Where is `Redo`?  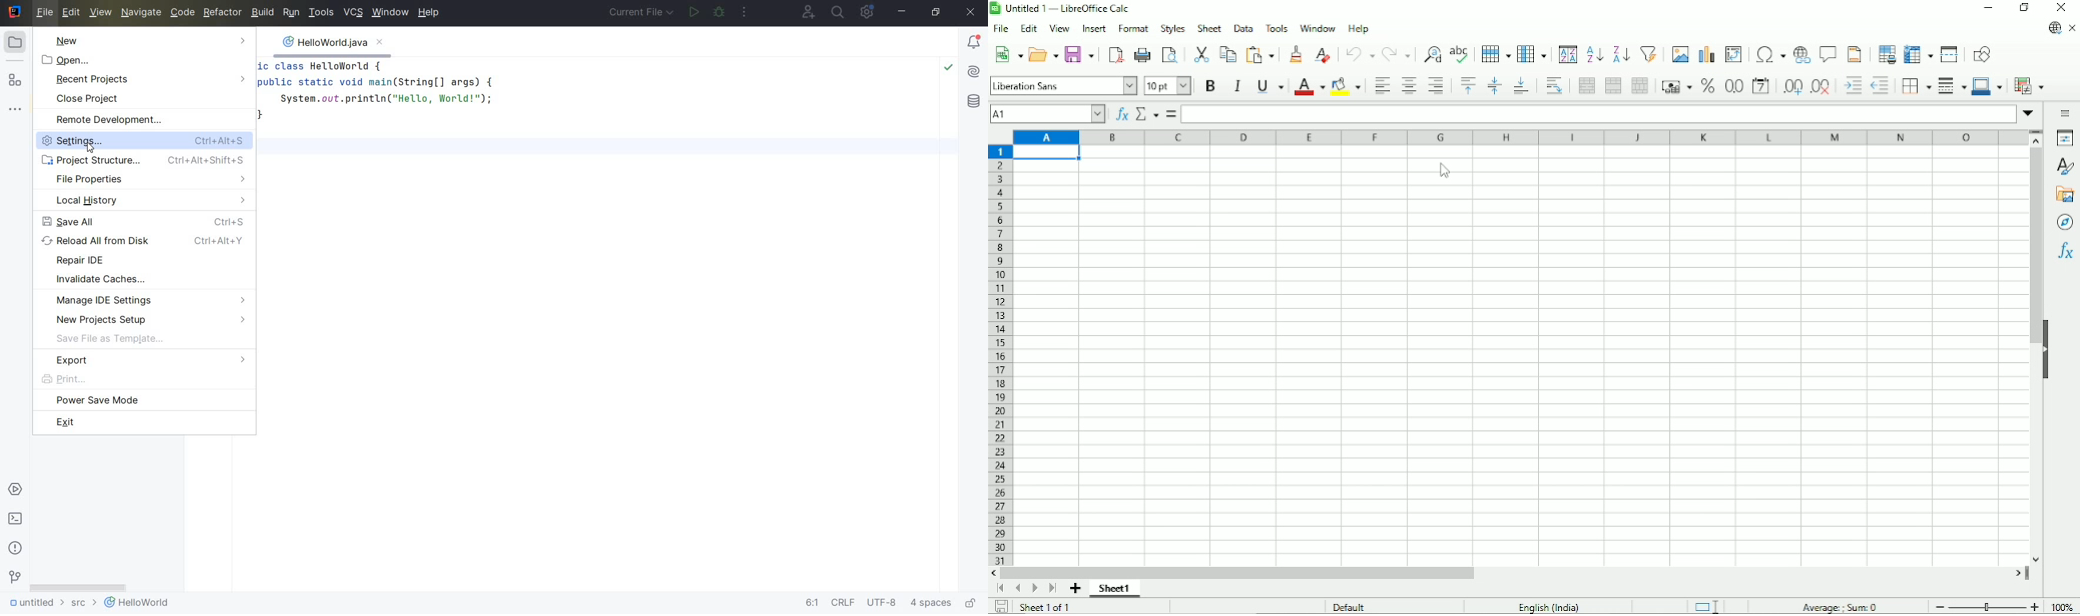
Redo is located at coordinates (1395, 53).